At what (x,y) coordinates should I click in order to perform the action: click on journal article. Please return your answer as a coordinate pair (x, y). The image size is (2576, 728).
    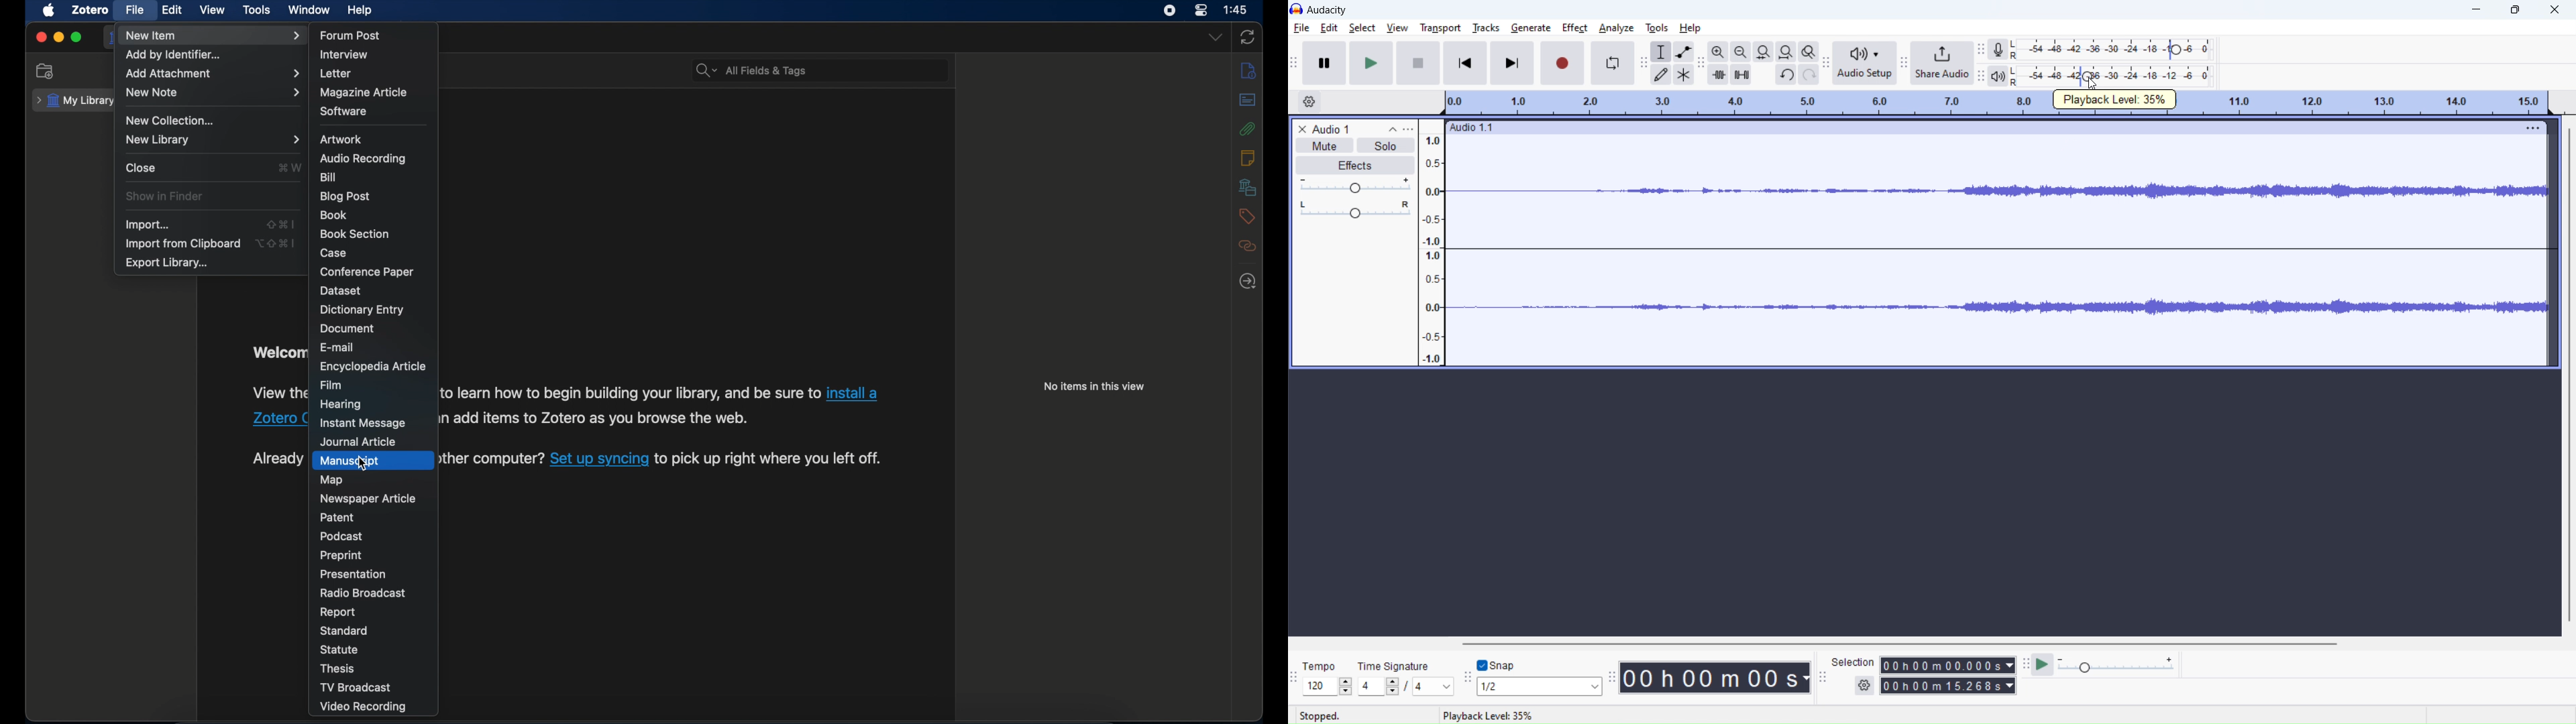
    Looking at the image, I should click on (357, 442).